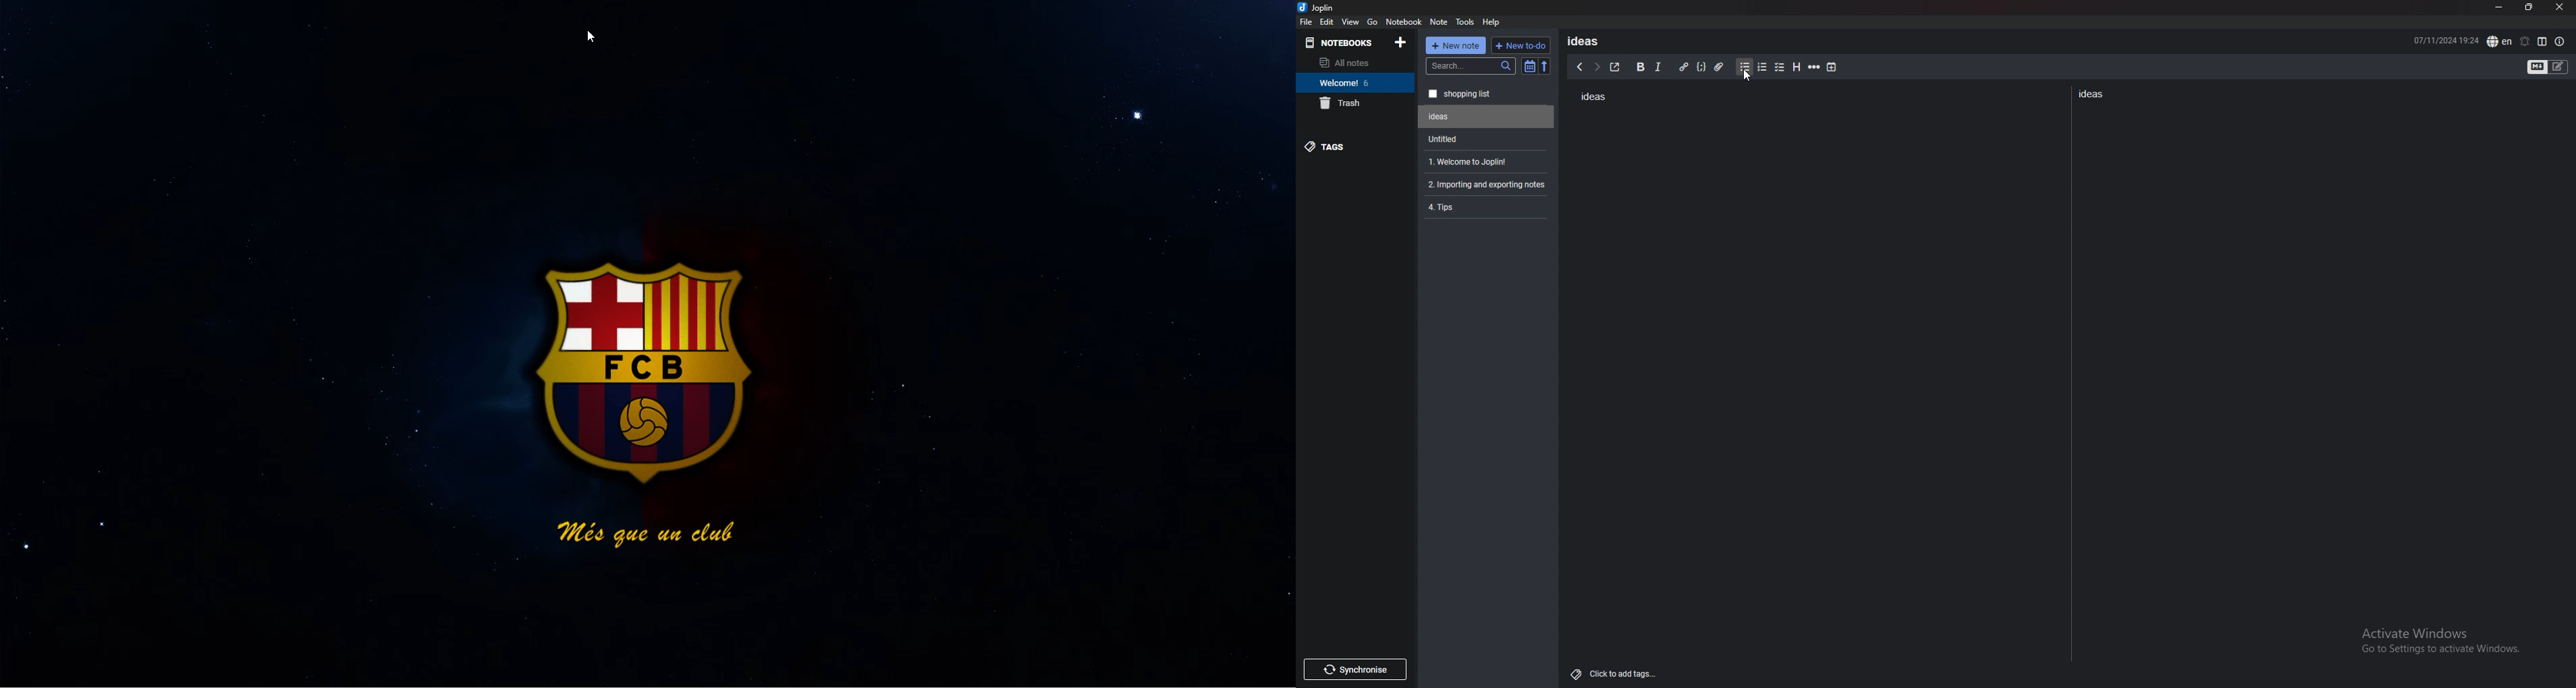 The image size is (2576, 700). Describe the element at coordinates (2548, 68) in the screenshot. I see `toggle editors` at that location.